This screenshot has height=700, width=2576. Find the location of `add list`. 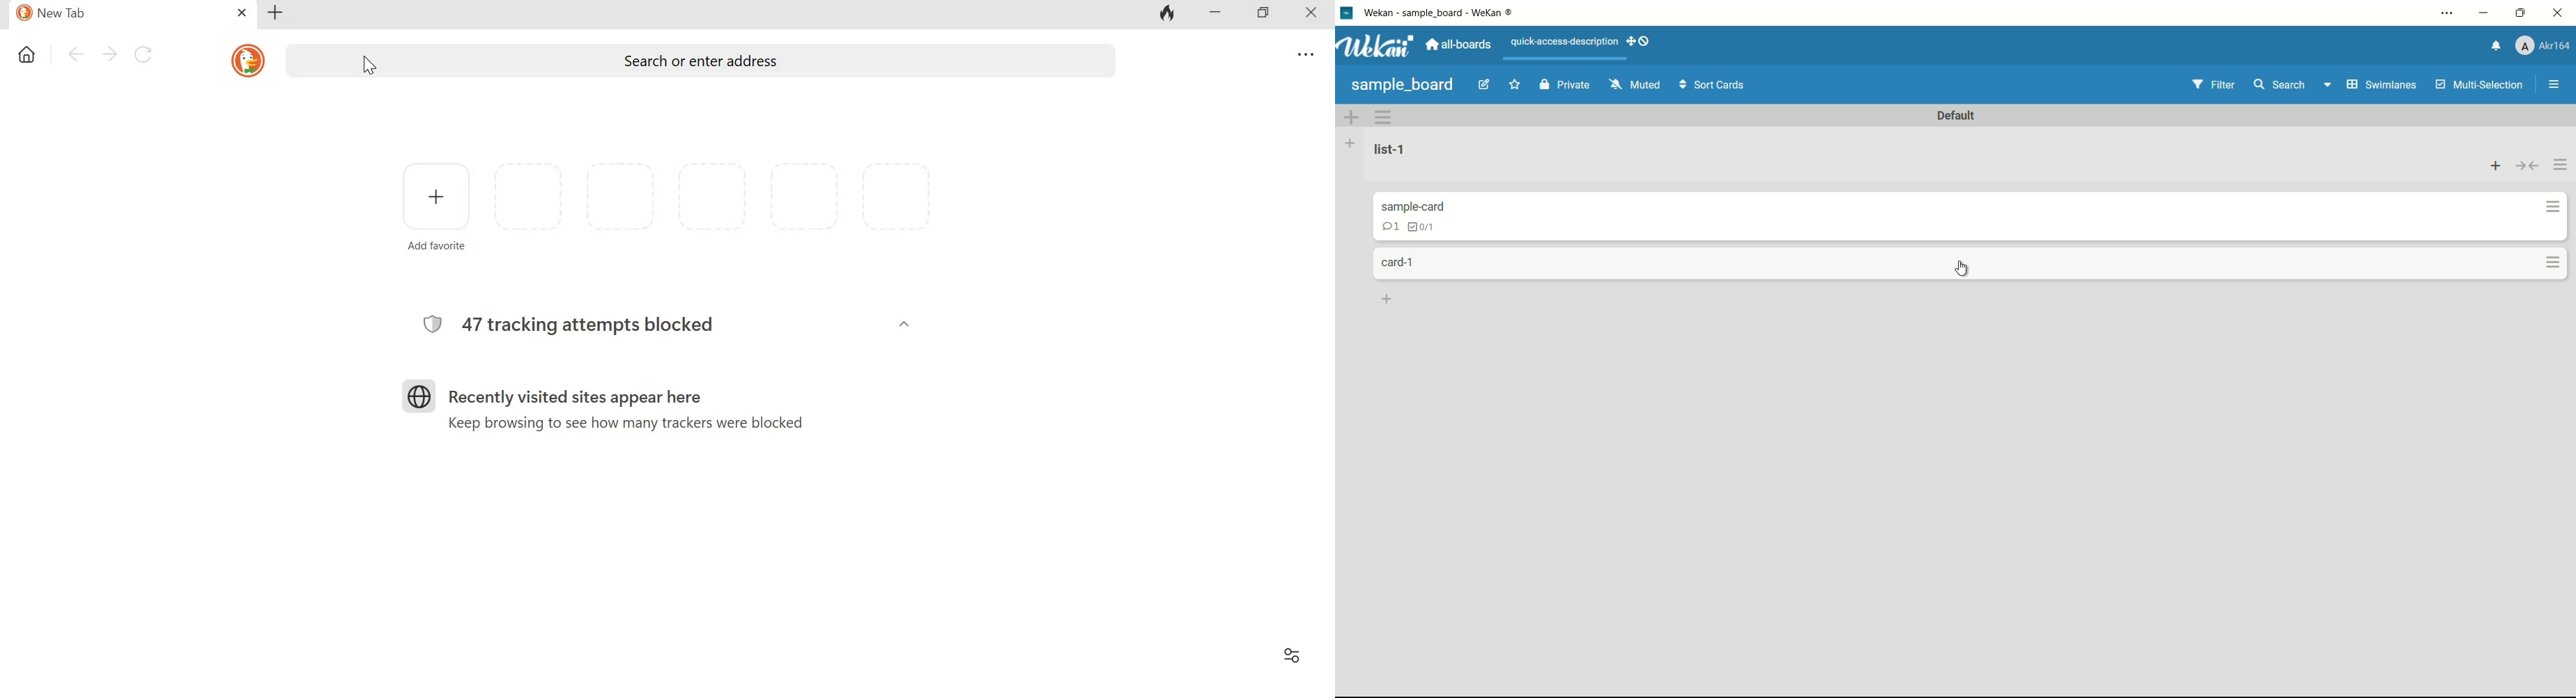

add list is located at coordinates (1351, 143).